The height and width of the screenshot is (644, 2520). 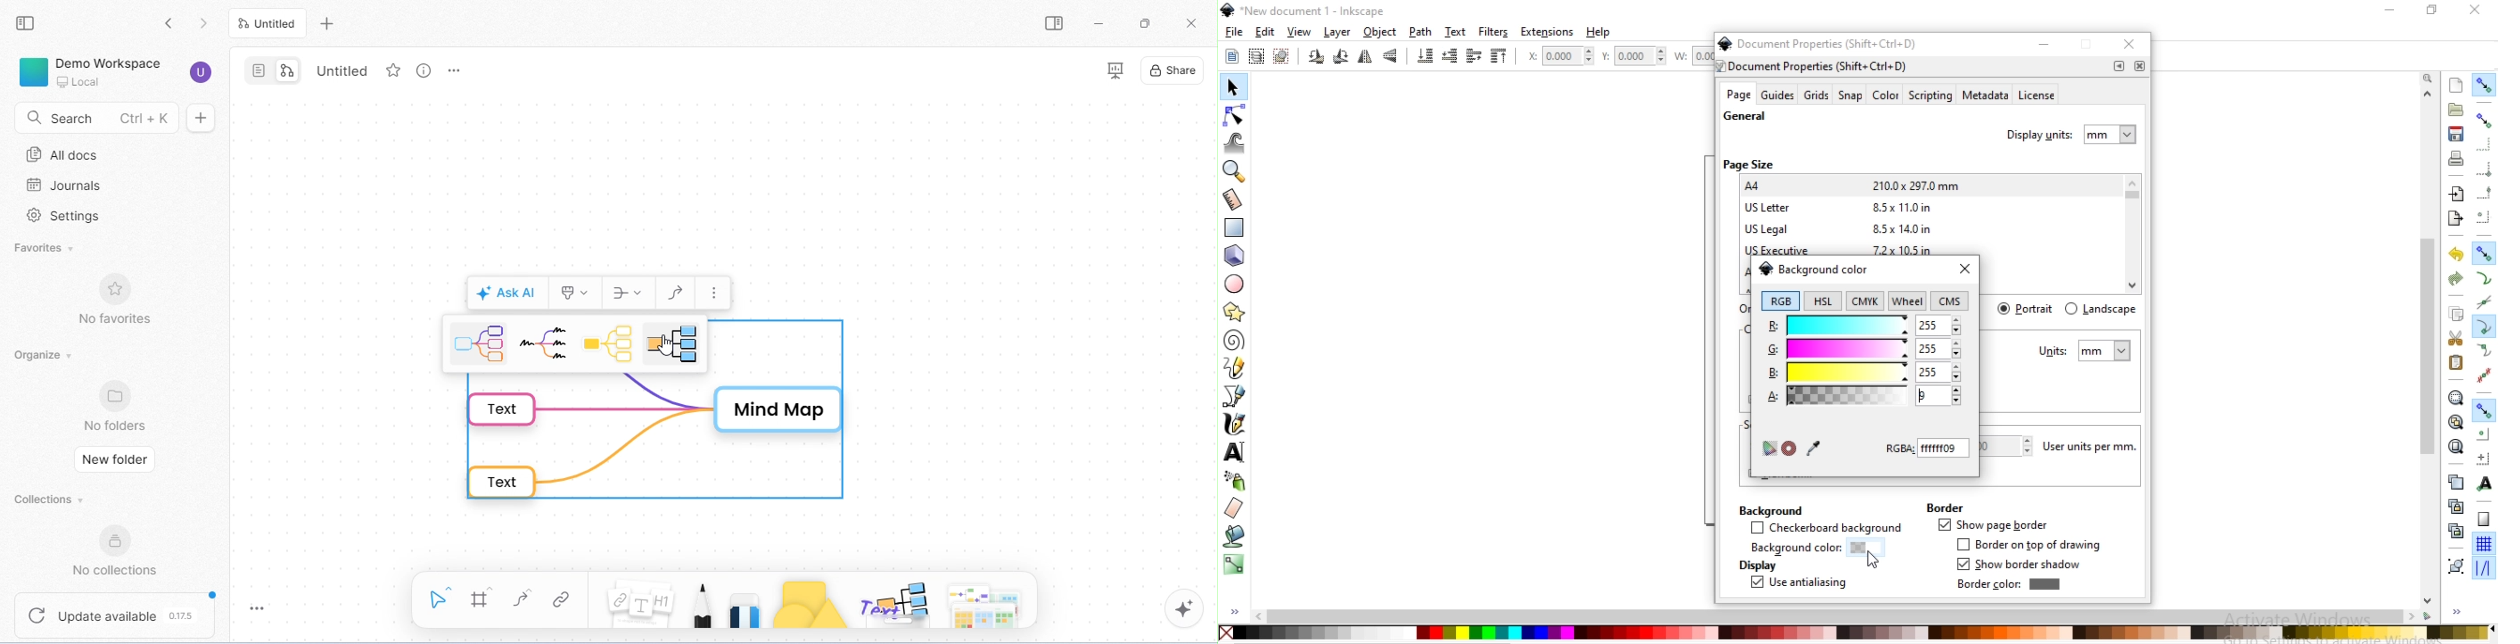 I want to click on snap bounding box corners, so click(x=2484, y=169).